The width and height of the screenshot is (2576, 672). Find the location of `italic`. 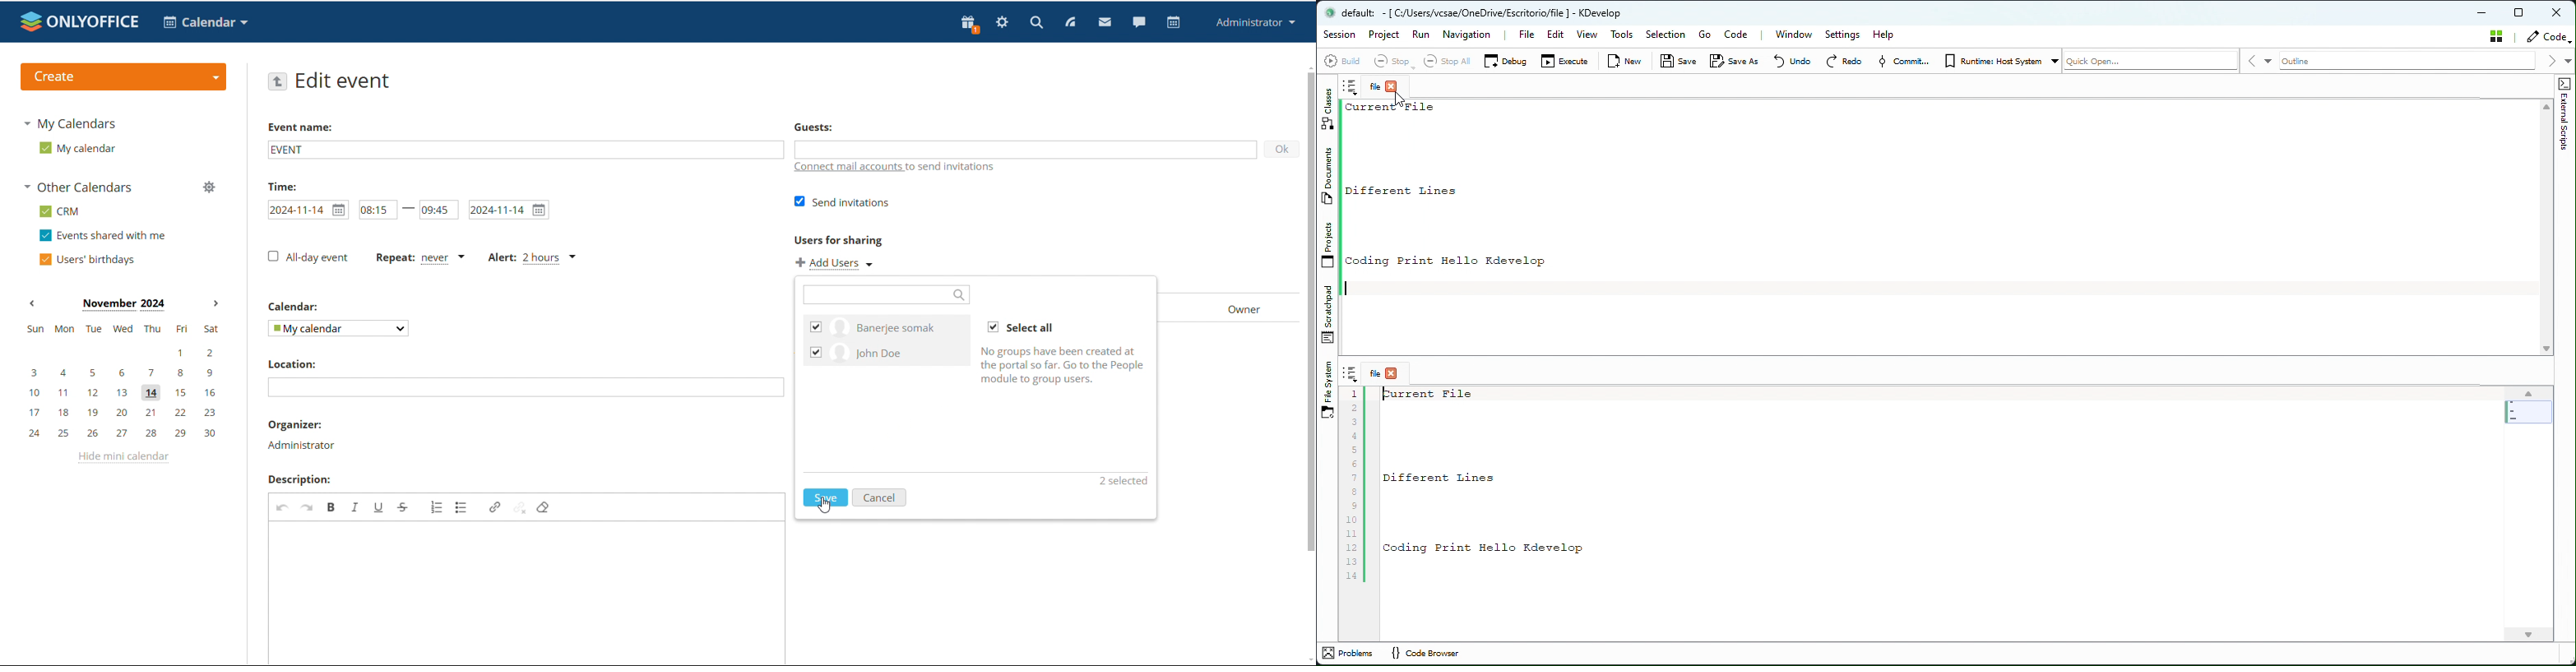

italic is located at coordinates (356, 506).